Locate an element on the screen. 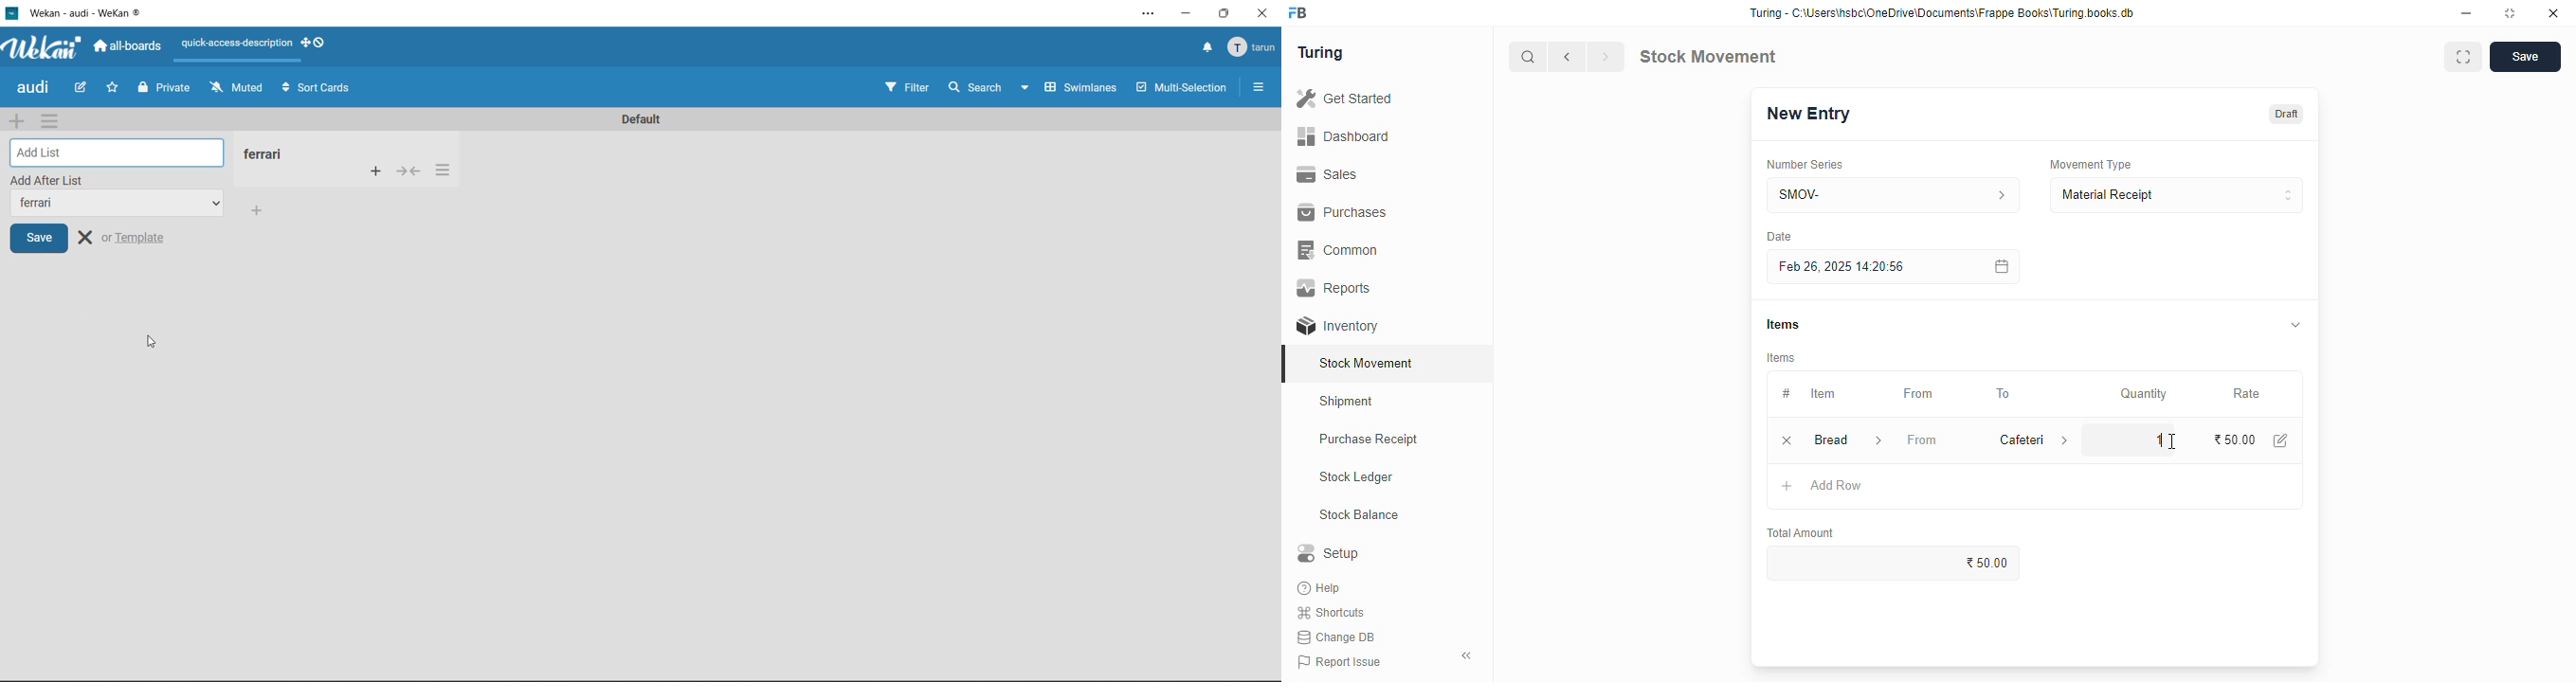 The image size is (2576, 700). save is located at coordinates (41, 240).